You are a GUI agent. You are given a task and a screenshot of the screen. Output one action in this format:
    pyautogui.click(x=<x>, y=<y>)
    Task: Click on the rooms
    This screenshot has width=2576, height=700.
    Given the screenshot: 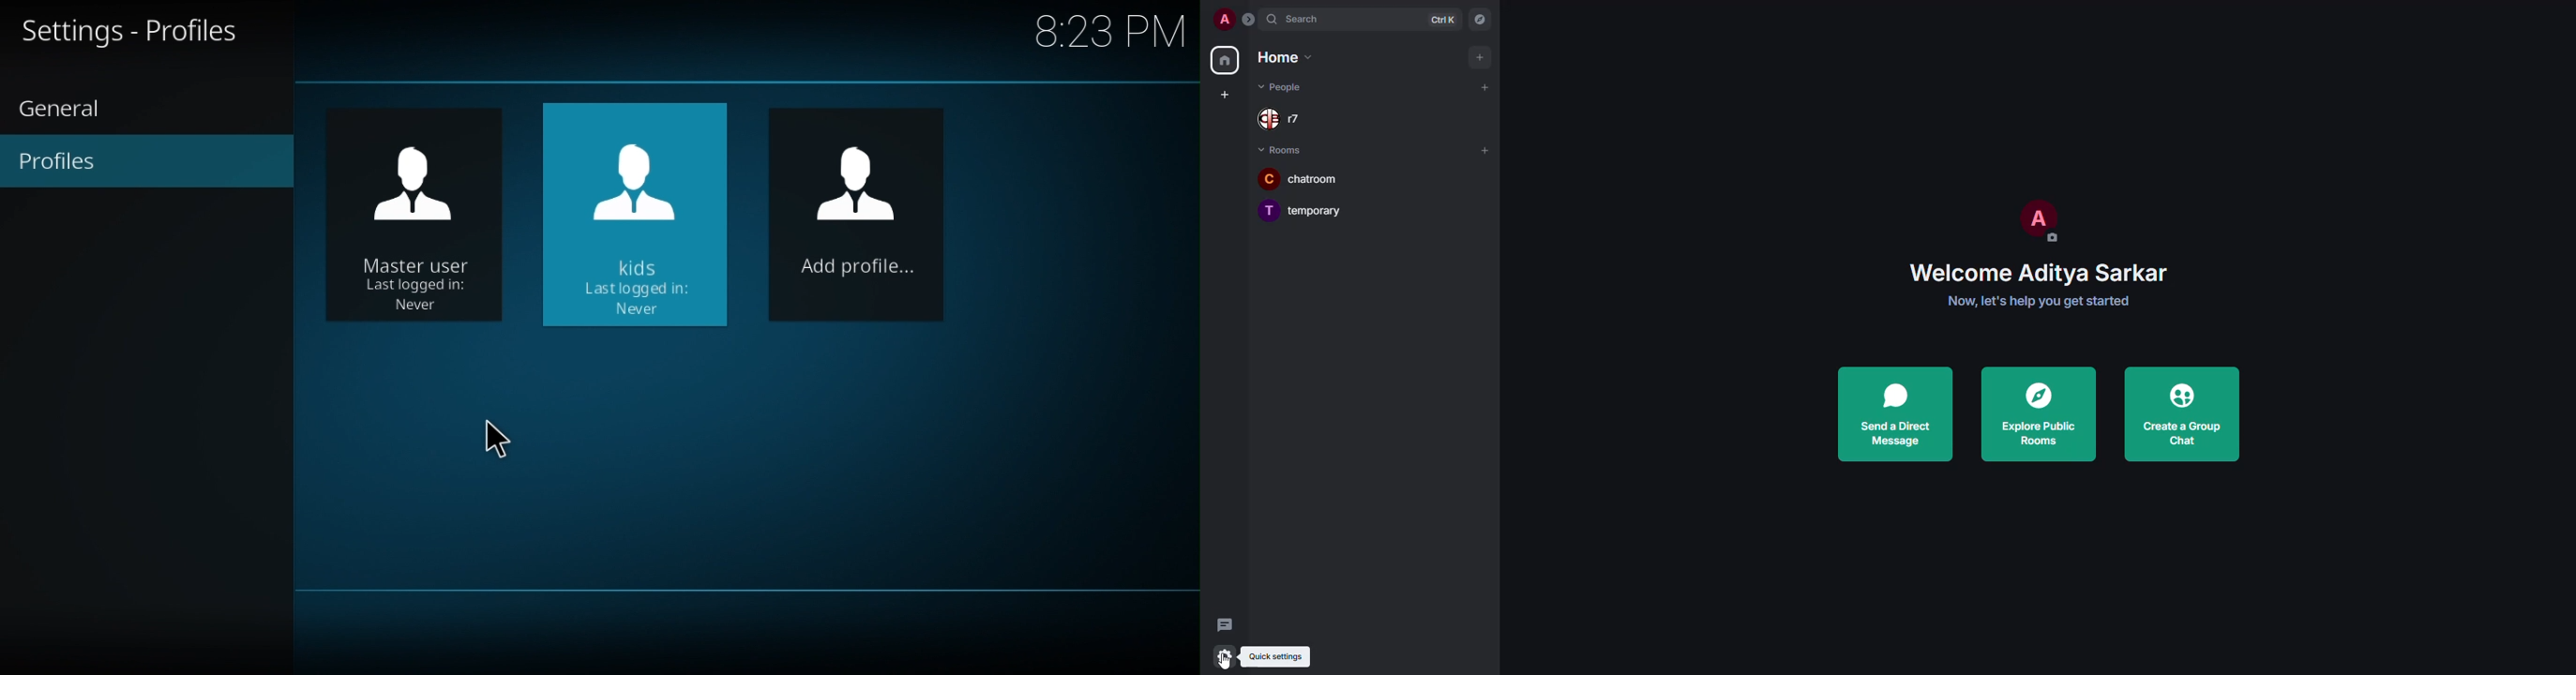 What is the action you would take?
    pyautogui.click(x=1287, y=150)
    